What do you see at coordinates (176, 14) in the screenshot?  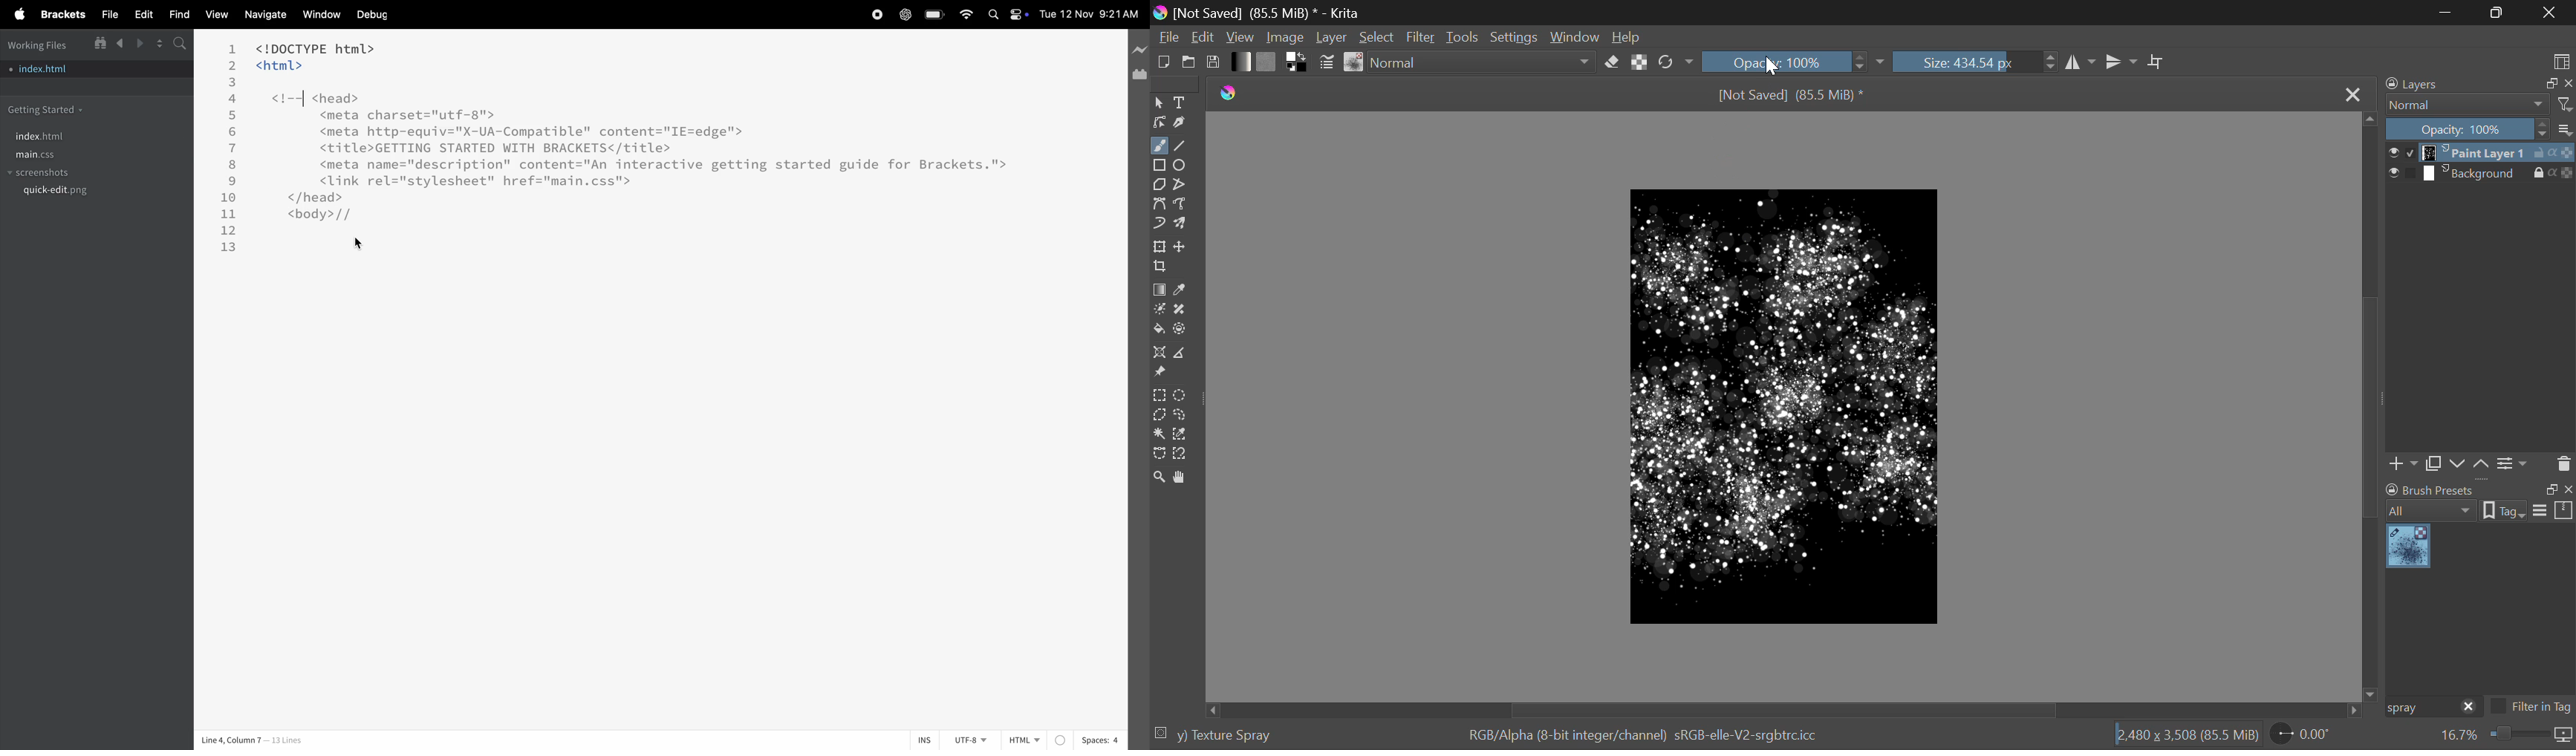 I see `find` at bounding box center [176, 14].